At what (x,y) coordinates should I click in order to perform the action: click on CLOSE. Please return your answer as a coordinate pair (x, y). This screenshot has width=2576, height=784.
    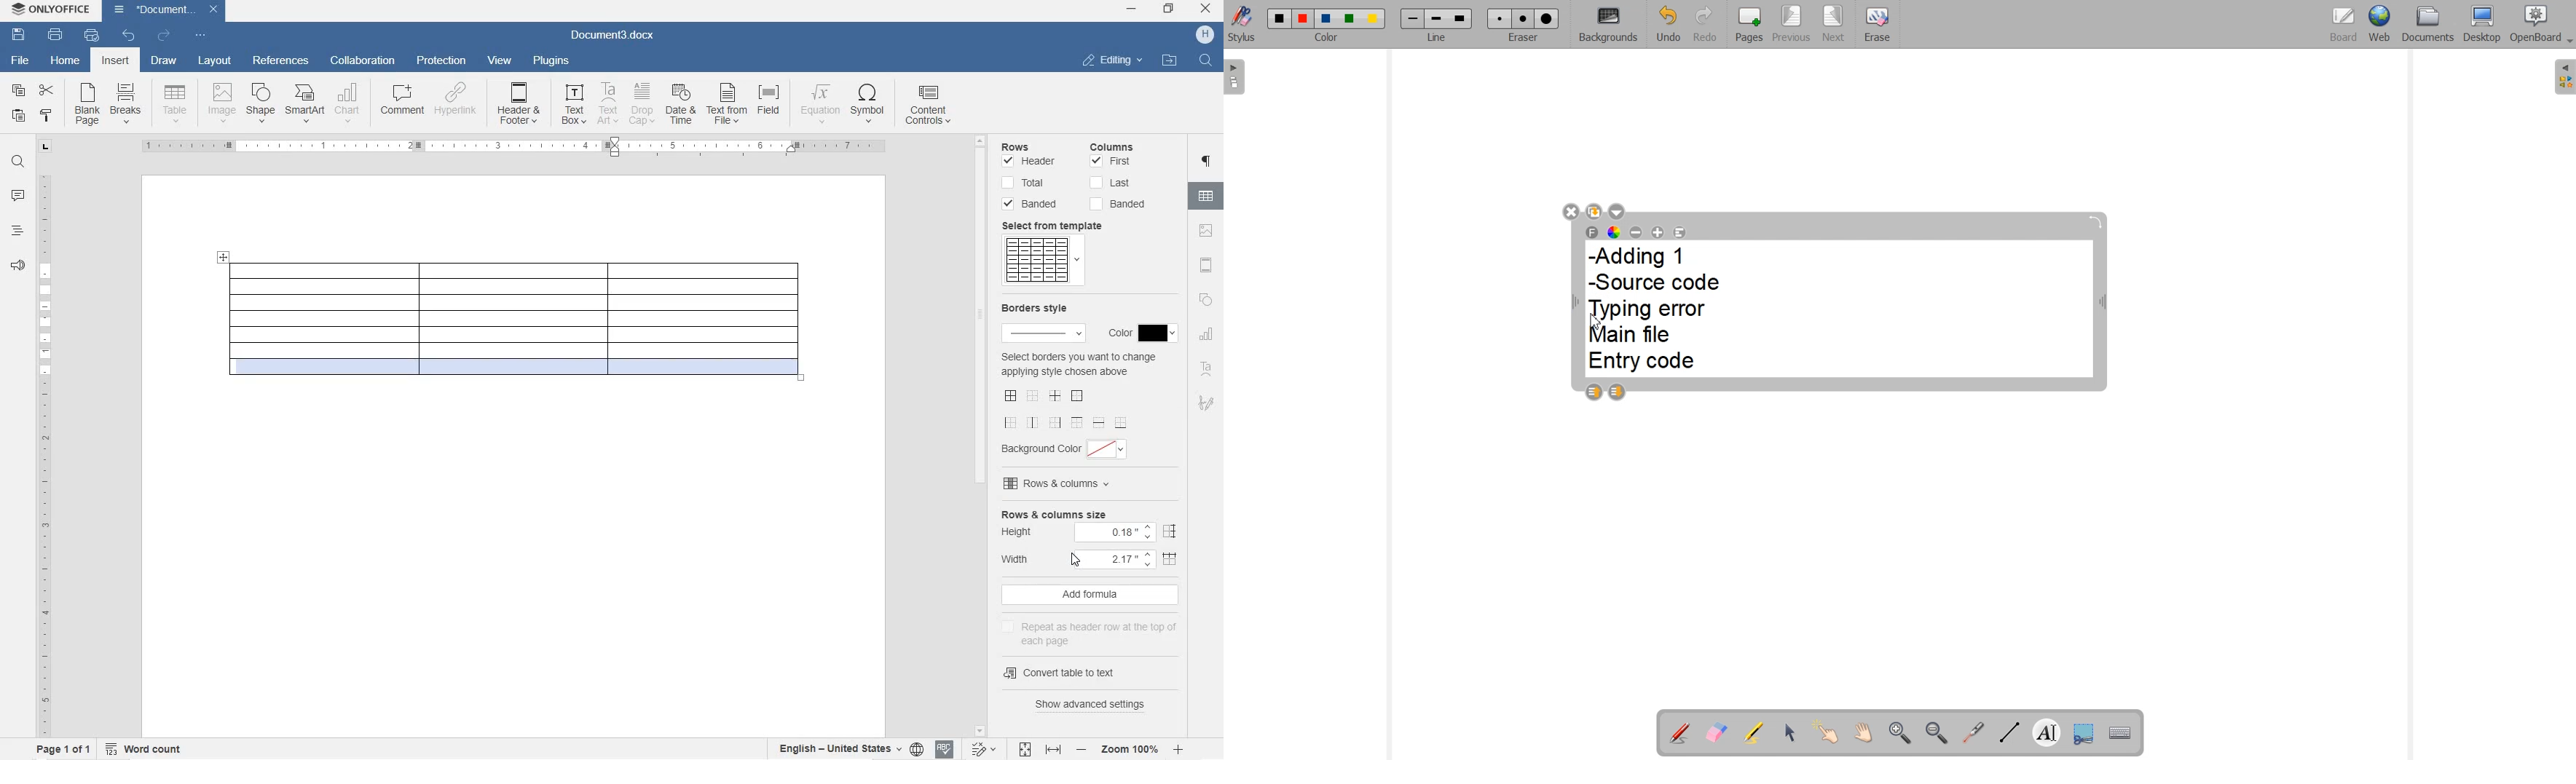
    Looking at the image, I should click on (1206, 8).